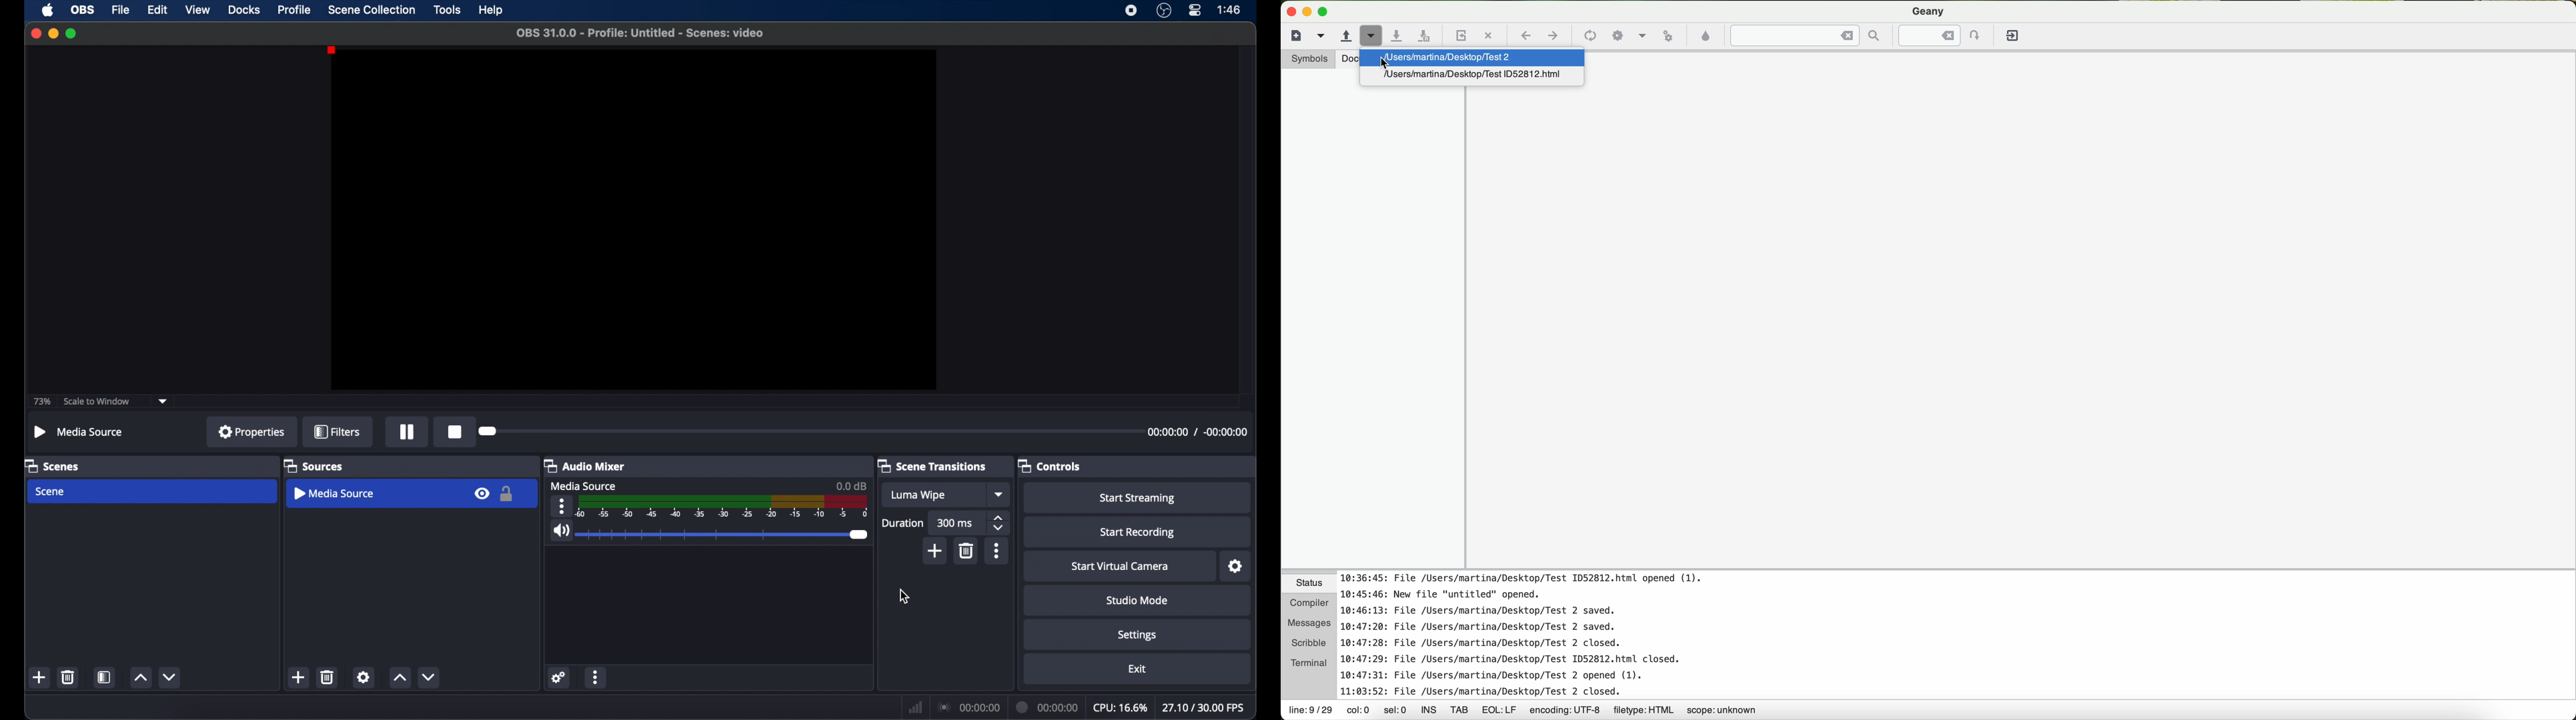 The width and height of the screenshot is (2576, 728). Describe the element at coordinates (1139, 533) in the screenshot. I see `start recording` at that location.